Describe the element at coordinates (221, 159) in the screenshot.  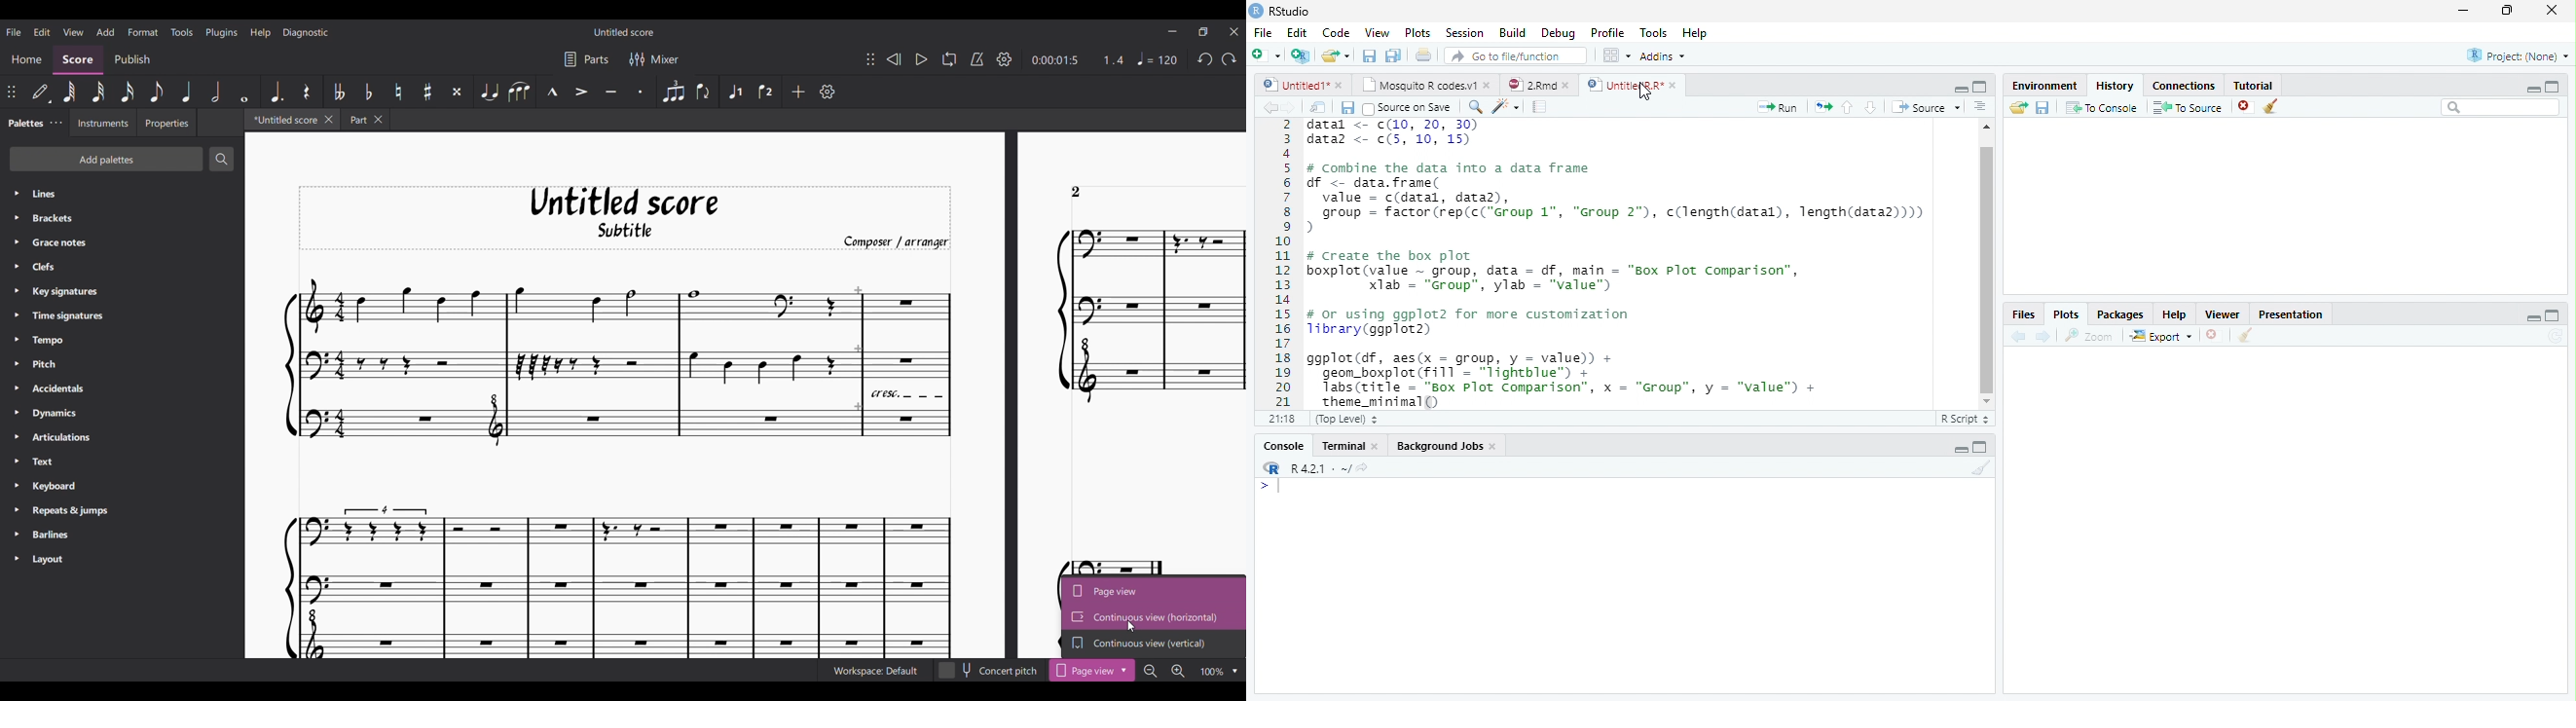
I see `Search palette` at that location.